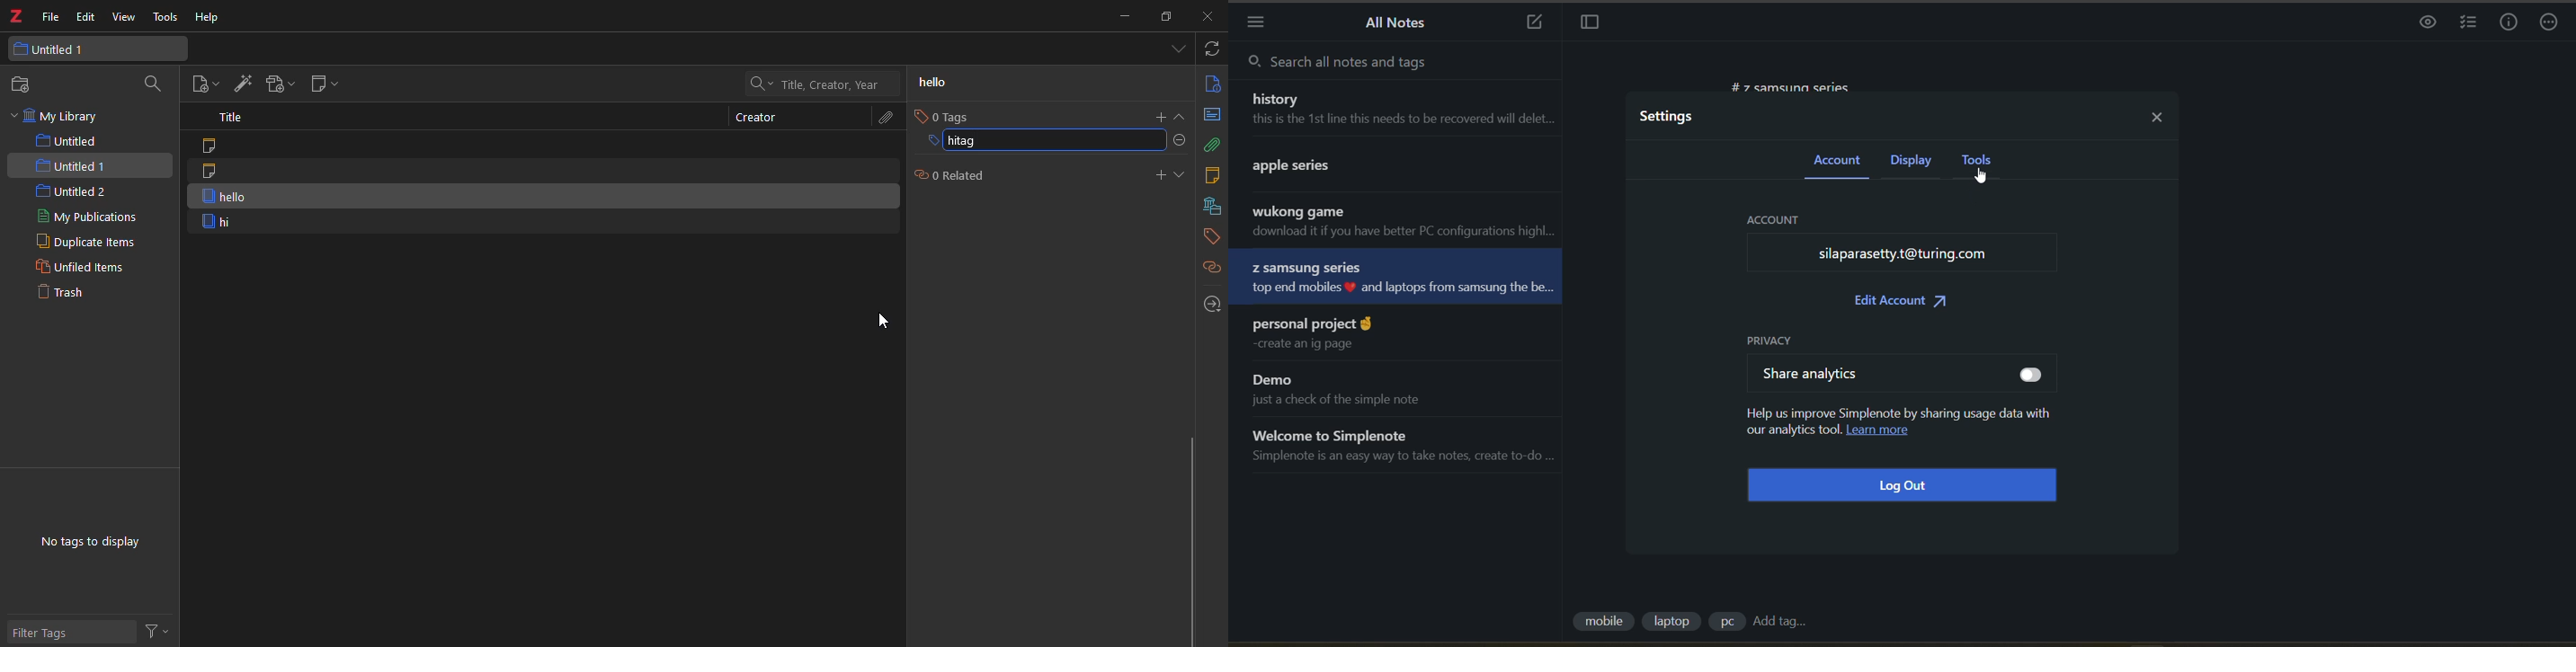 The width and height of the screenshot is (2576, 672). I want to click on insert checklist, so click(2470, 24).